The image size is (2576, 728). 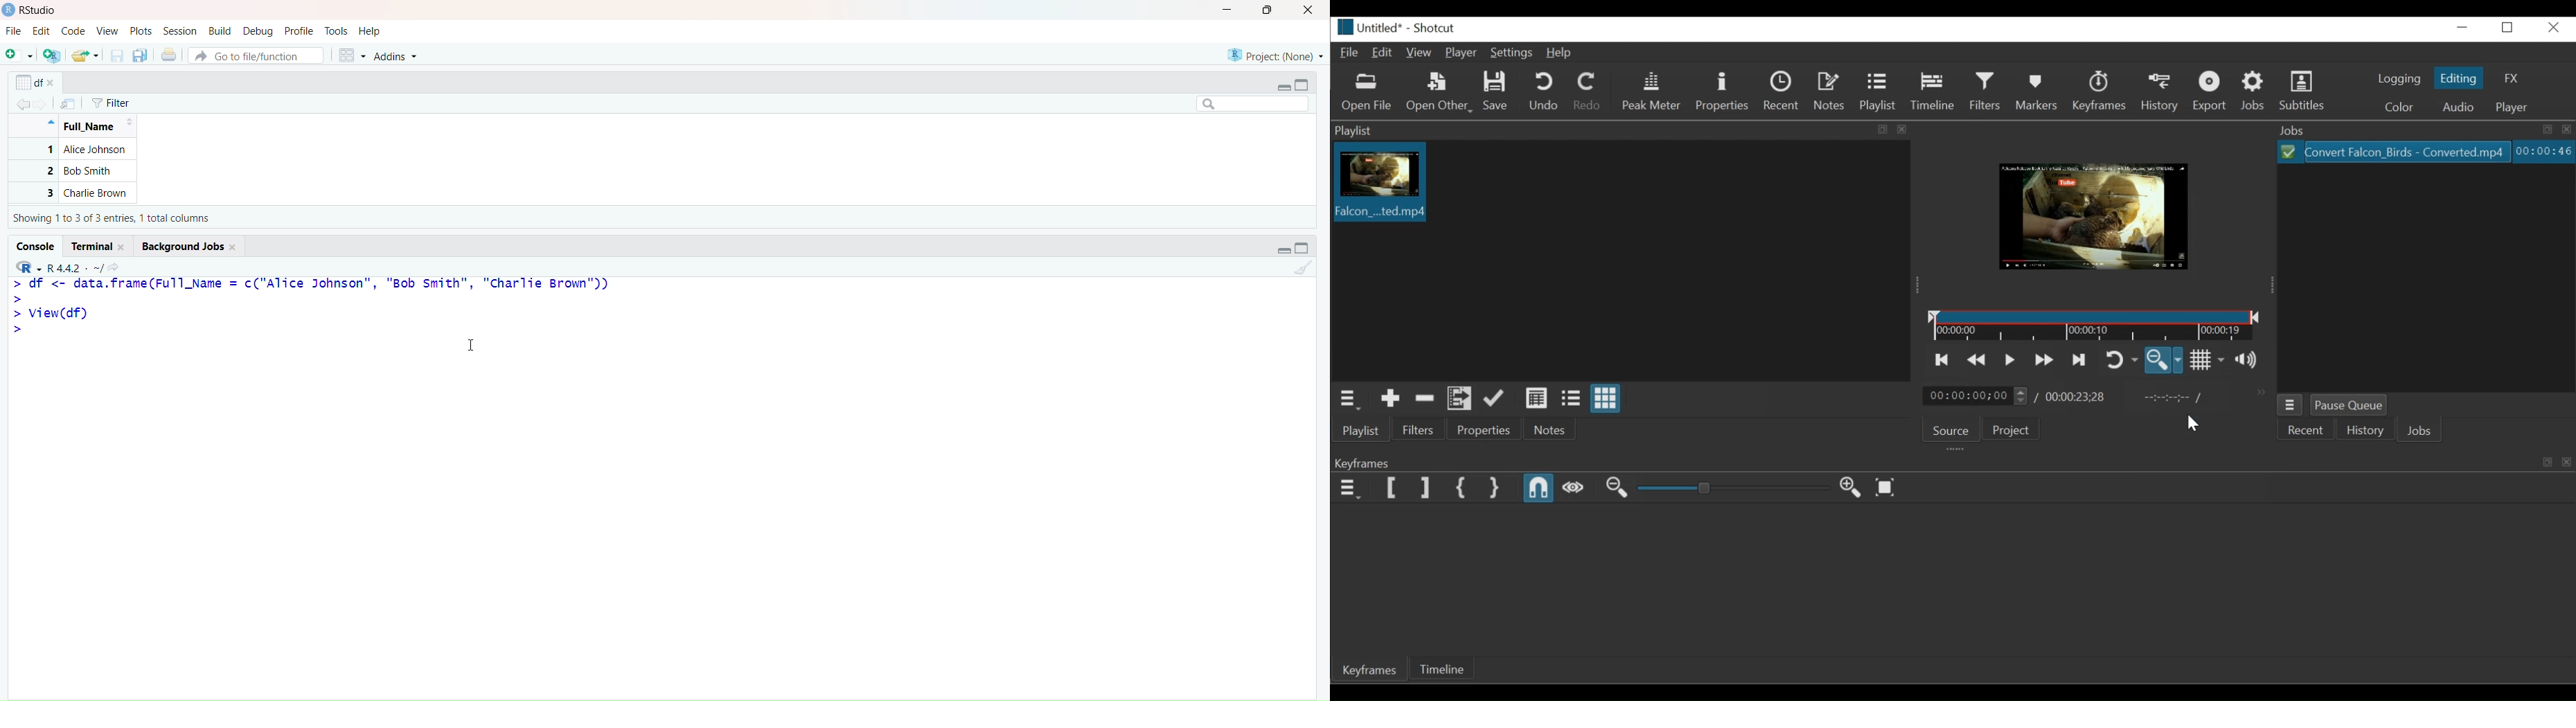 What do you see at coordinates (1418, 428) in the screenshot?
I see `Filter` at bounding box center [1418, 428].